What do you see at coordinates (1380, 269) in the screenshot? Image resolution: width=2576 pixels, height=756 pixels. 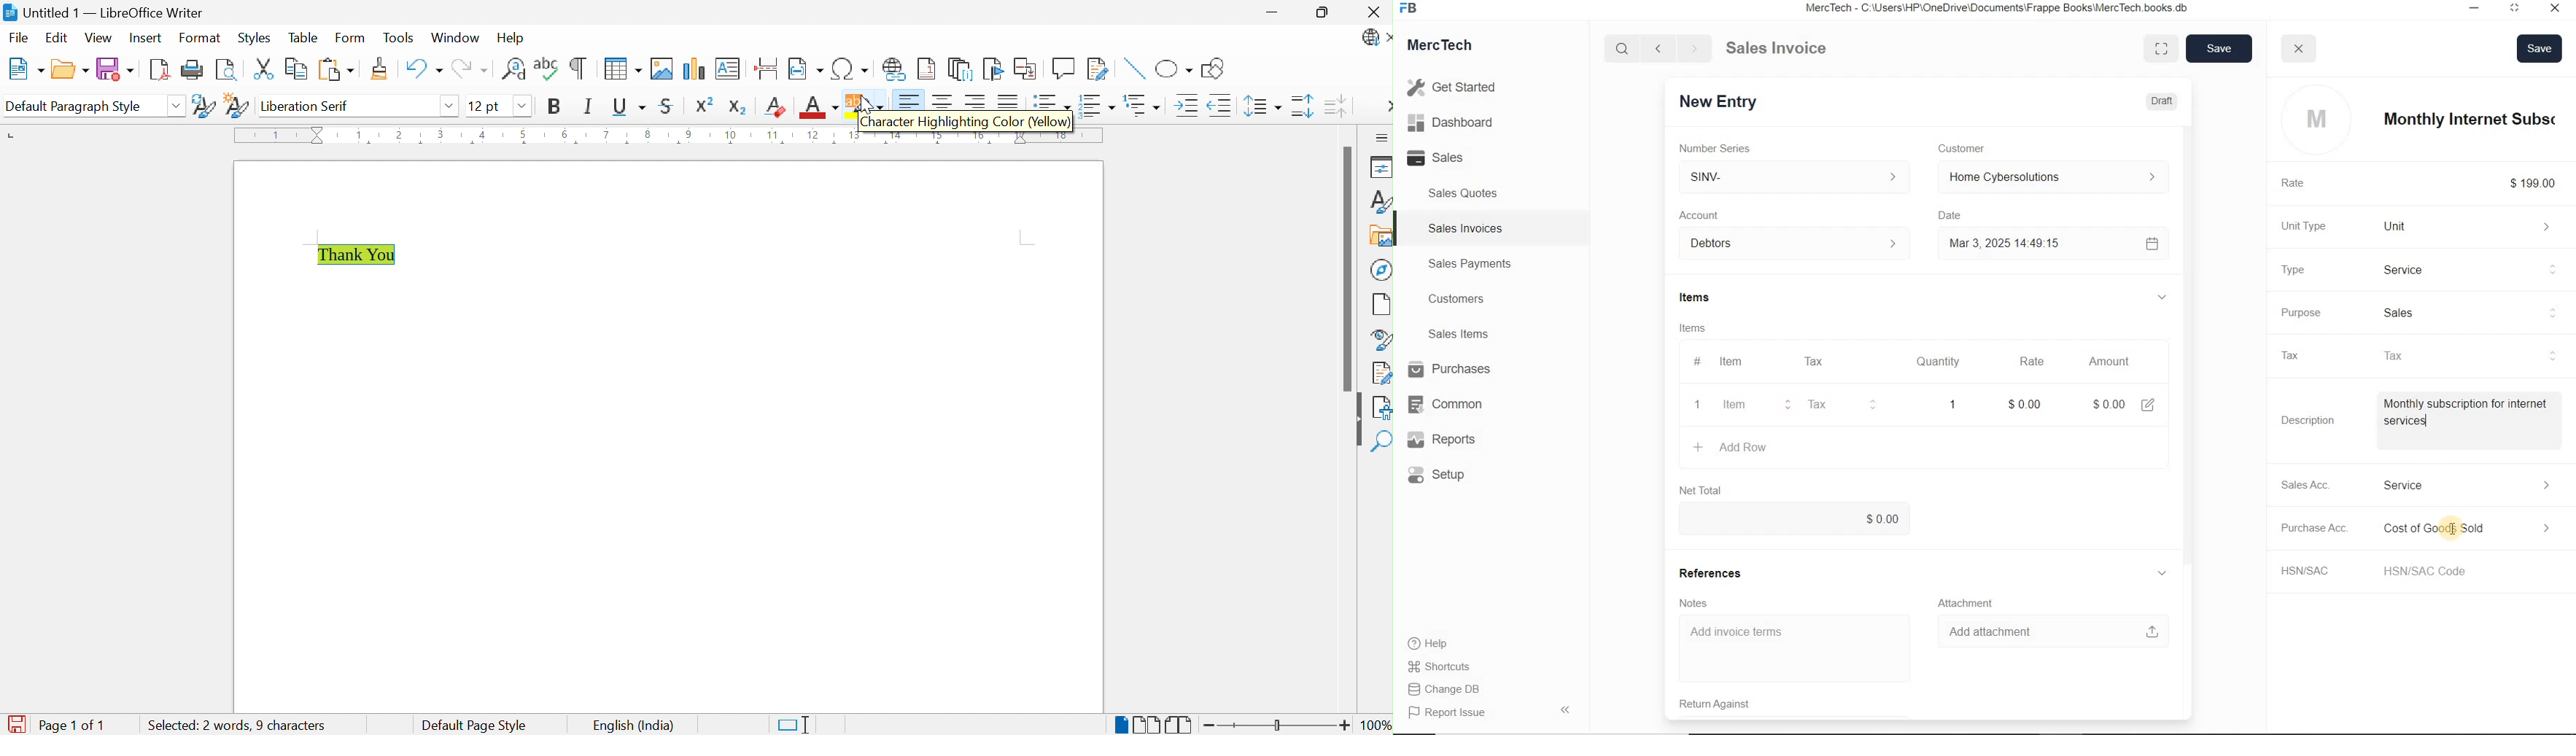 I see `Navigator` at bounding box center [1380, 269].